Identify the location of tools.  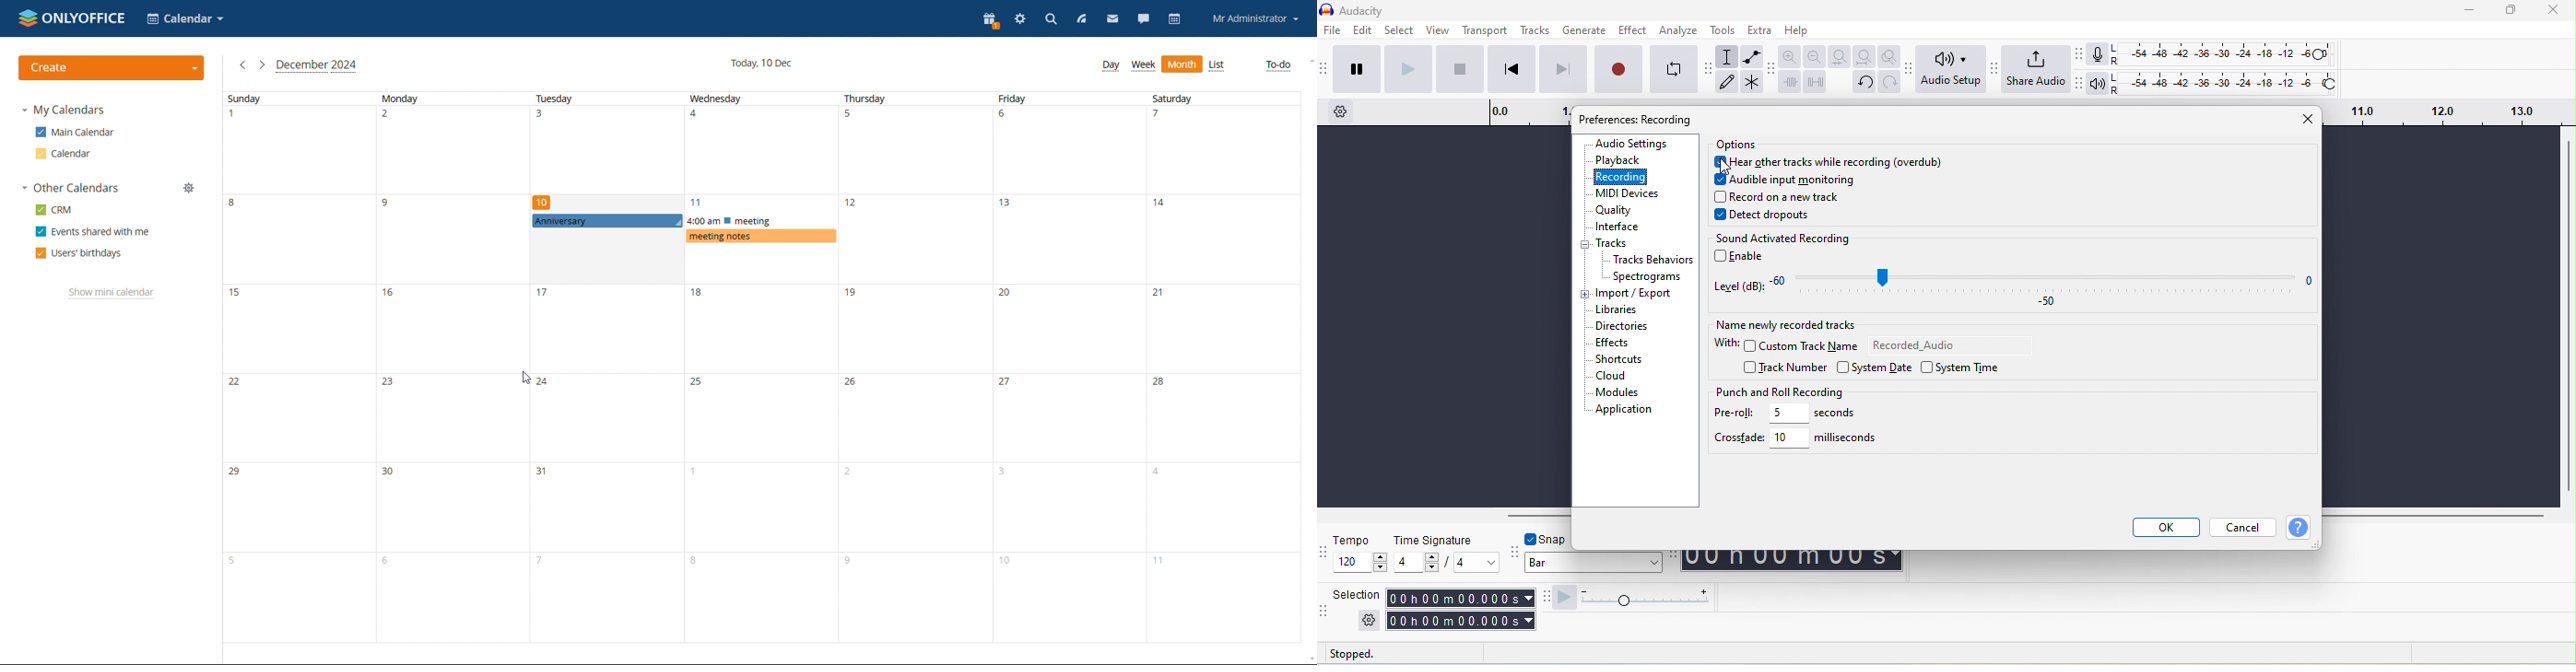
(1720, 30).